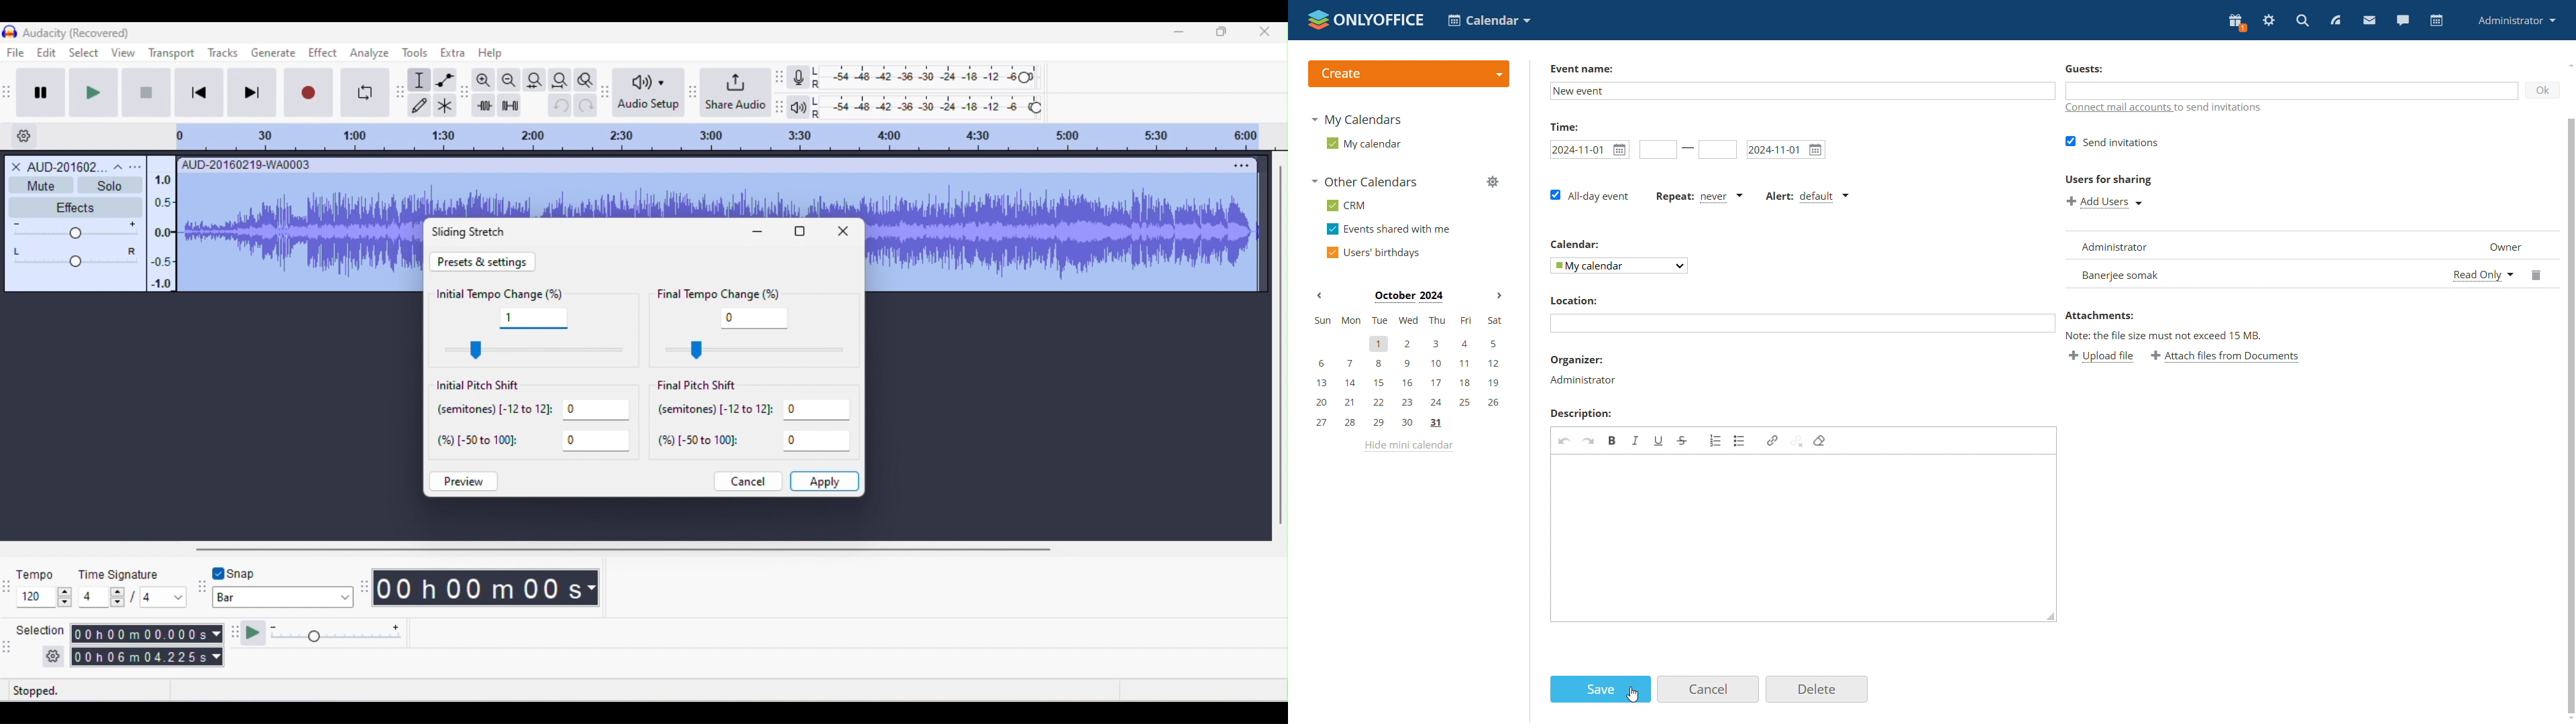 This screenshot has height=728, width=2576. What do you see at coordinates (23, 135) in the screenshot?
I see `Settings` at bounding box center [23, 135].